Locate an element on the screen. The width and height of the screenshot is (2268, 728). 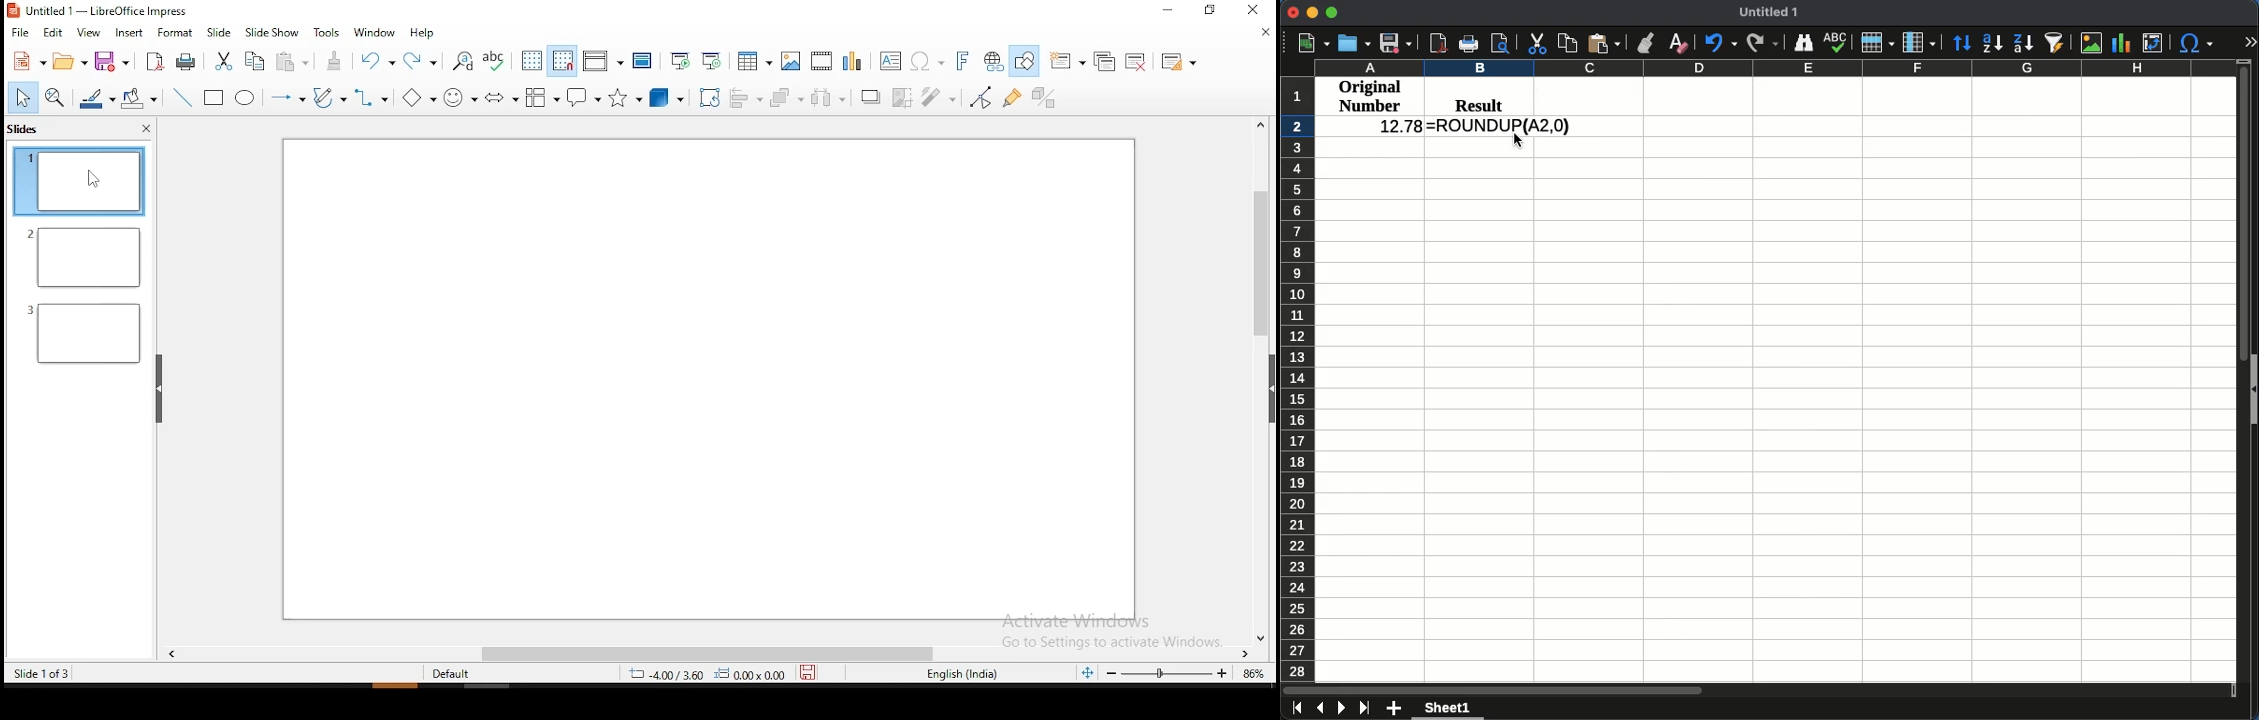
cursor is located at coordinates (1519, 141).